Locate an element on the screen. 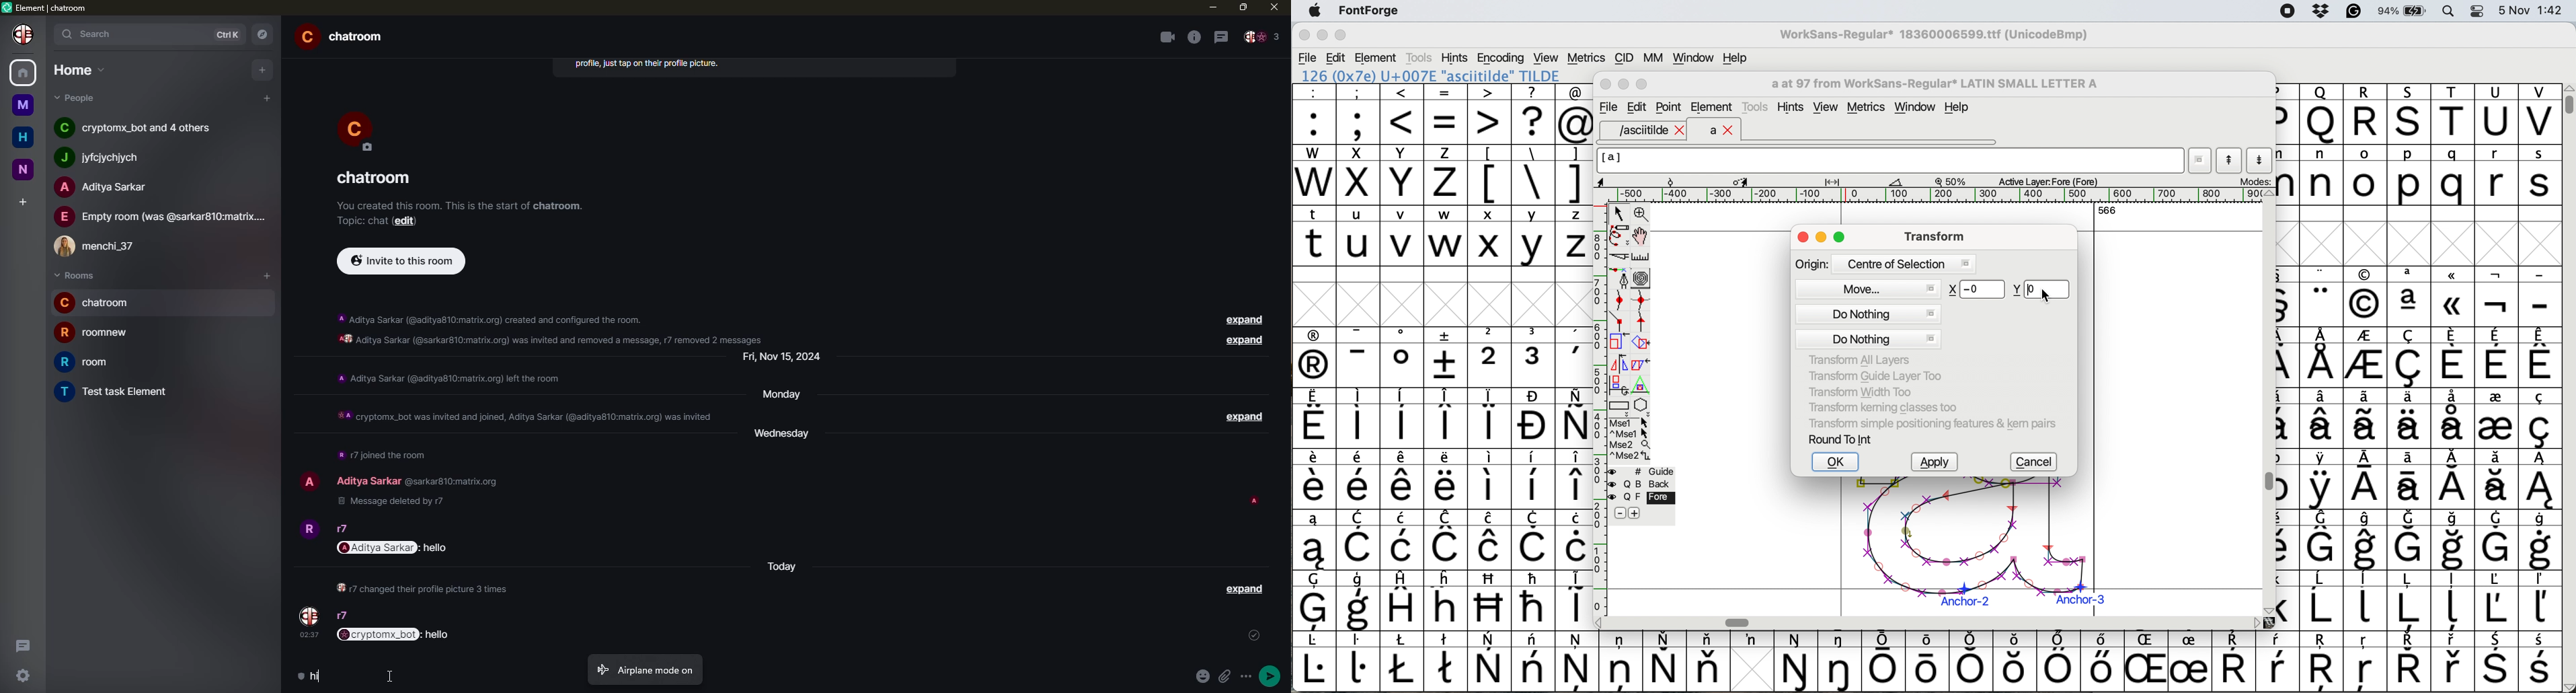  guide is located at coordinates (1647, 470).